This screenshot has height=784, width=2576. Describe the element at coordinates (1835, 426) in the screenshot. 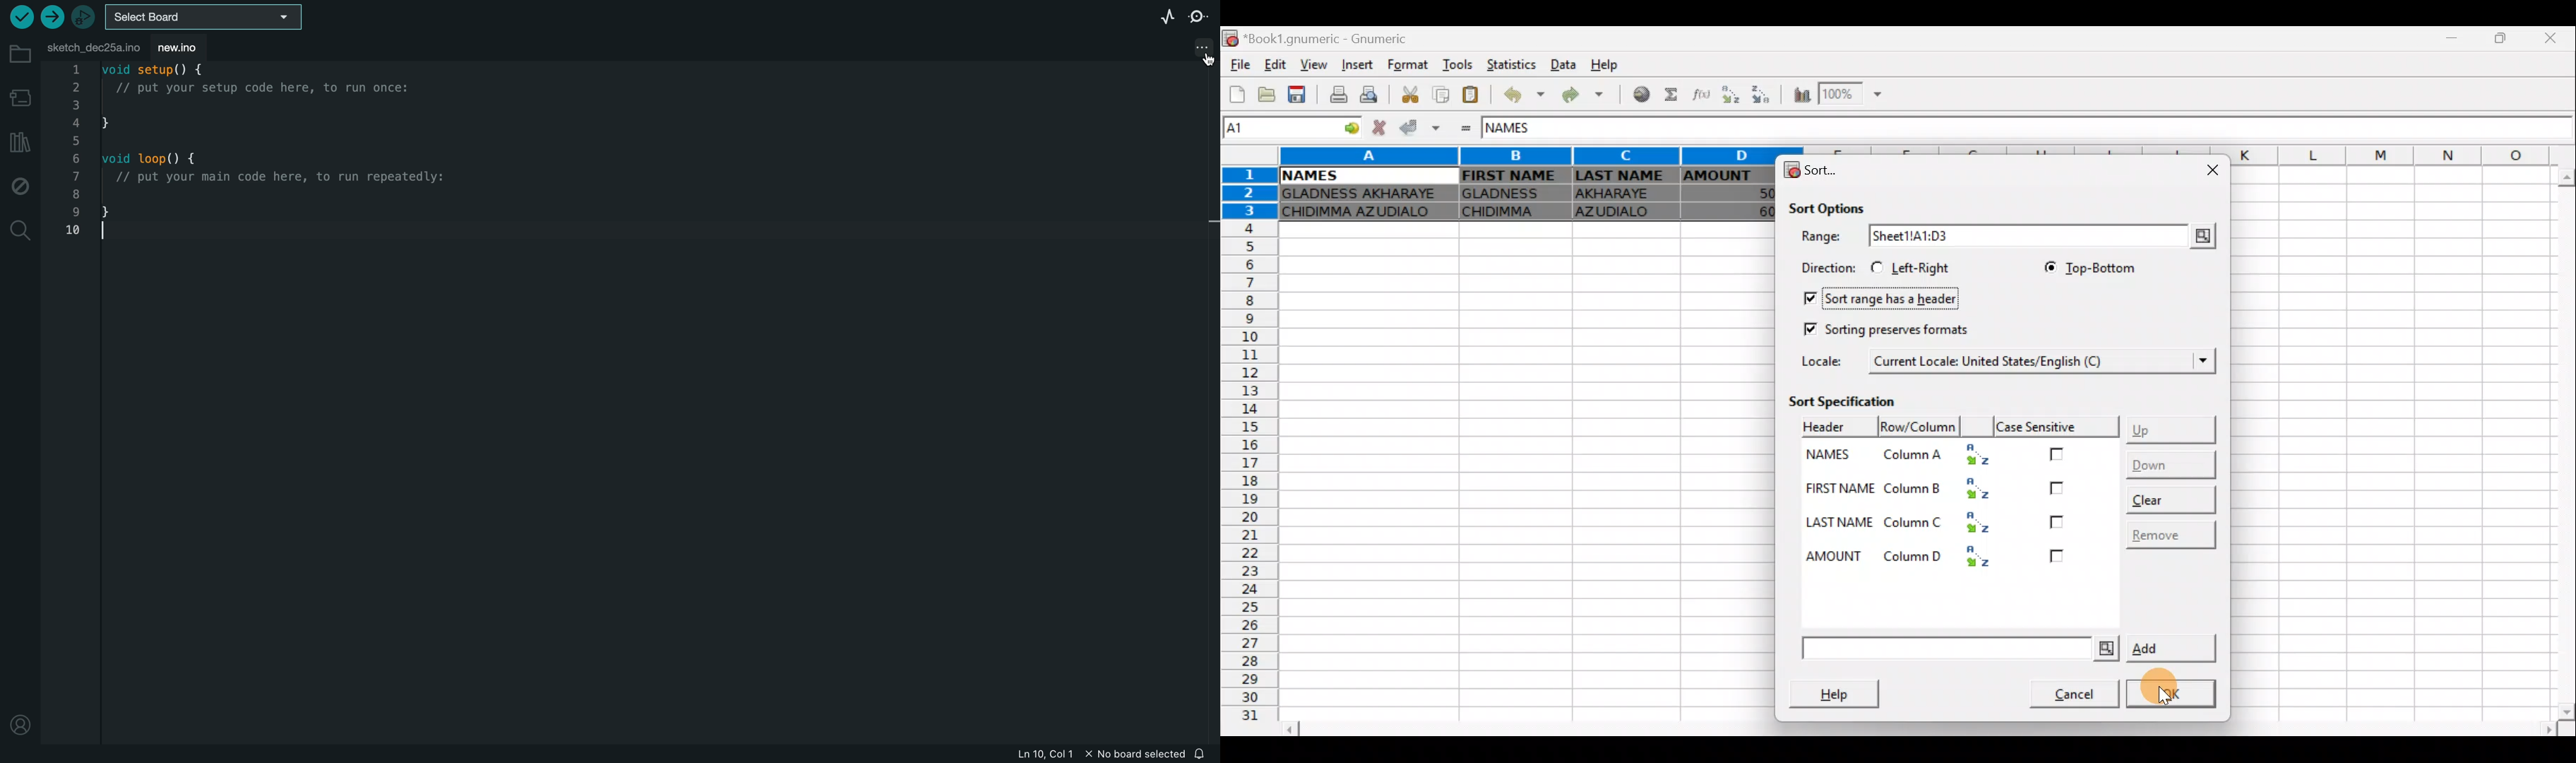

I see `Row/Column` at that location.